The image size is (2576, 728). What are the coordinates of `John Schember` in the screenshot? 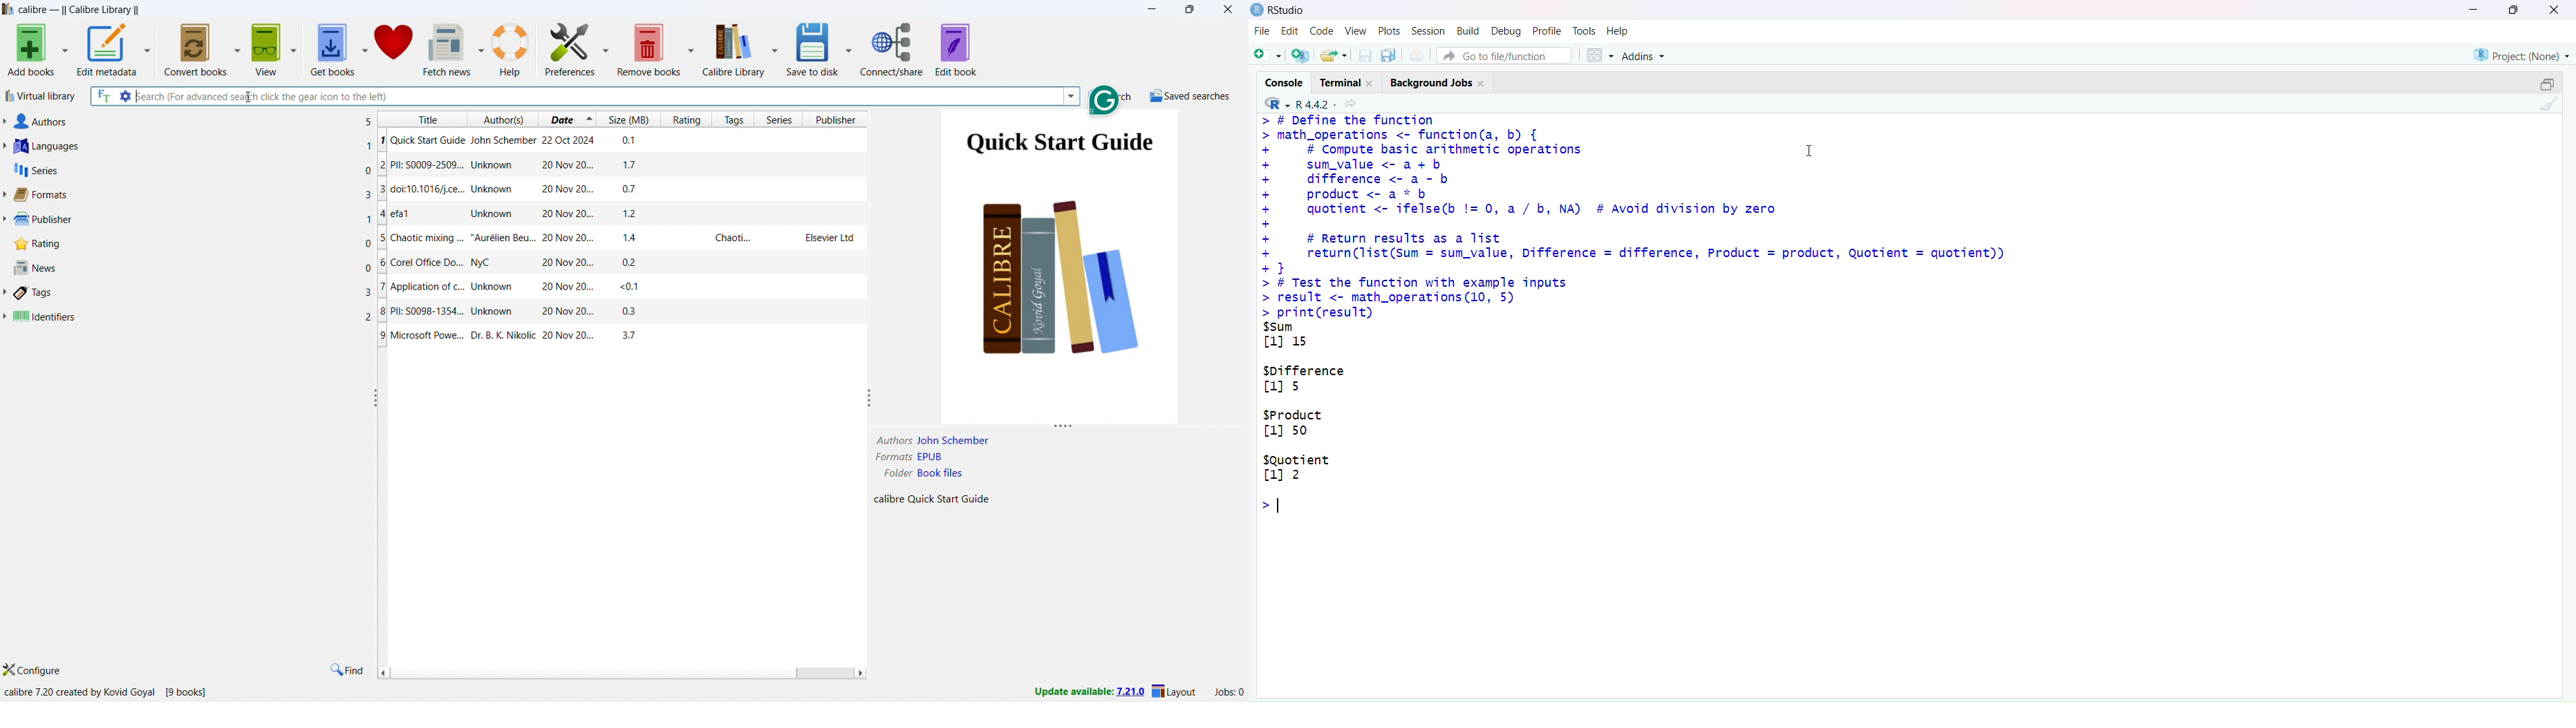 It's located at (953, 440).